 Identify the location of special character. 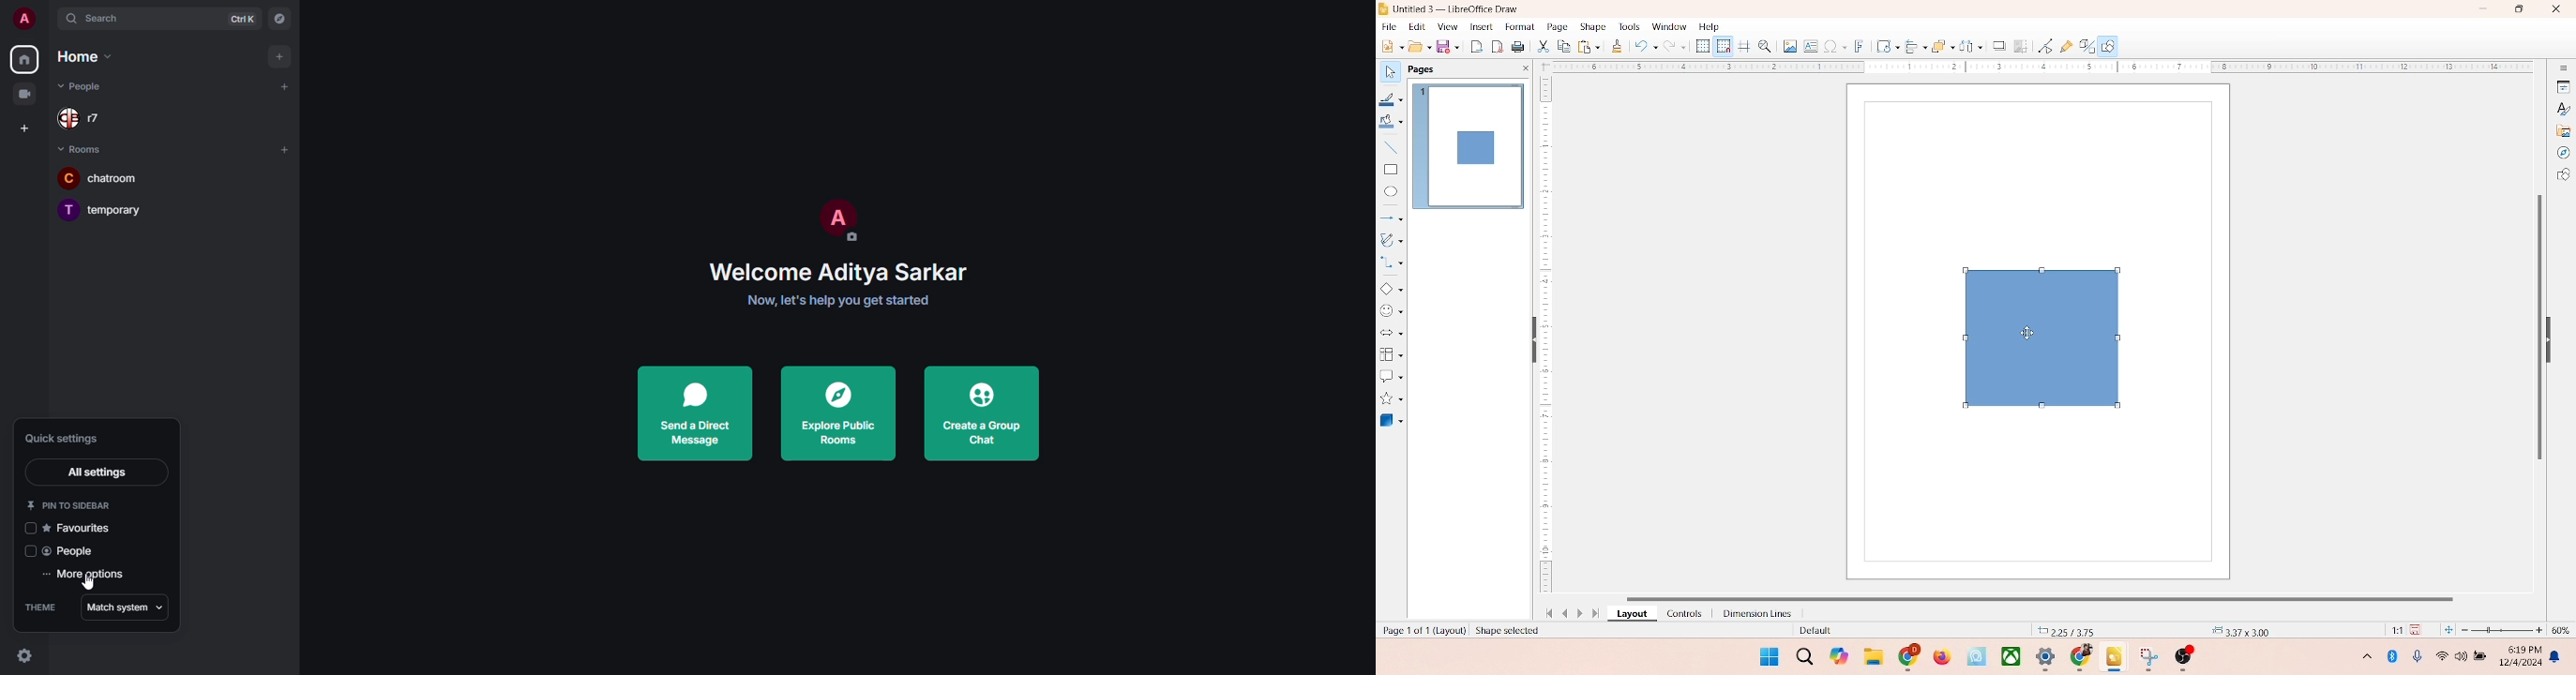
(1835, 46).